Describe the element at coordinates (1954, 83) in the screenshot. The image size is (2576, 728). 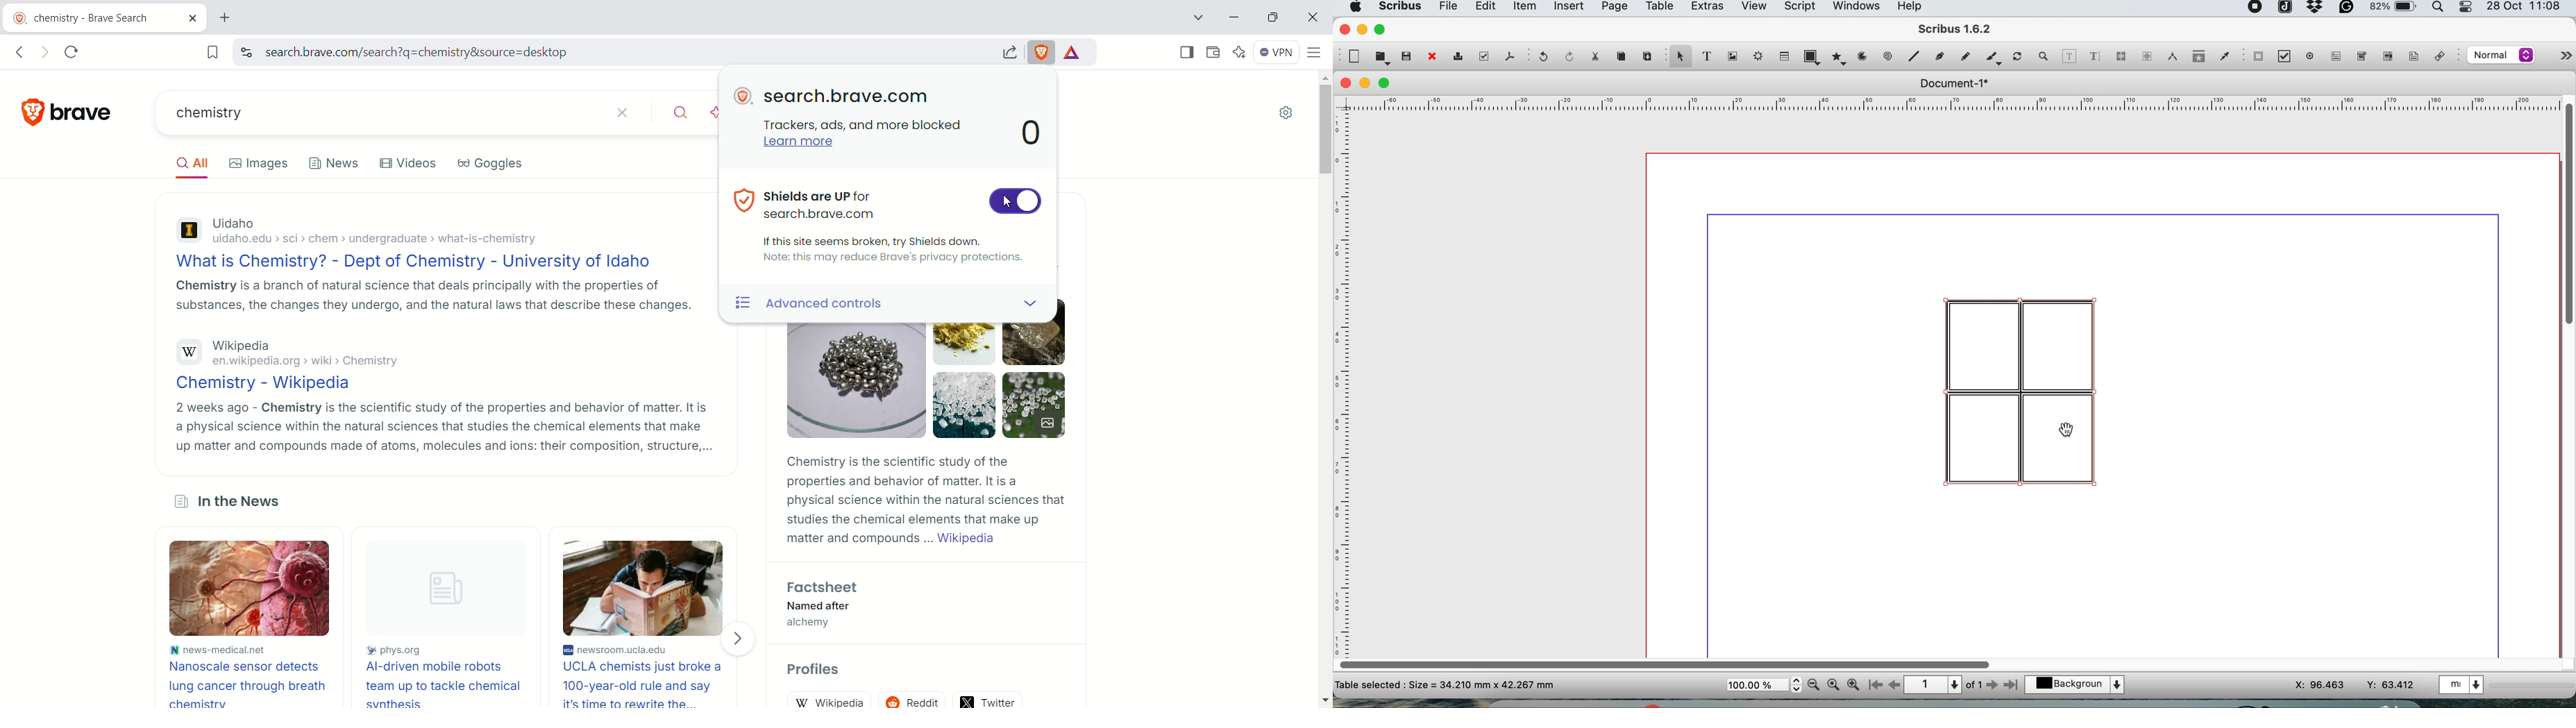
I see `document 1` at that location.